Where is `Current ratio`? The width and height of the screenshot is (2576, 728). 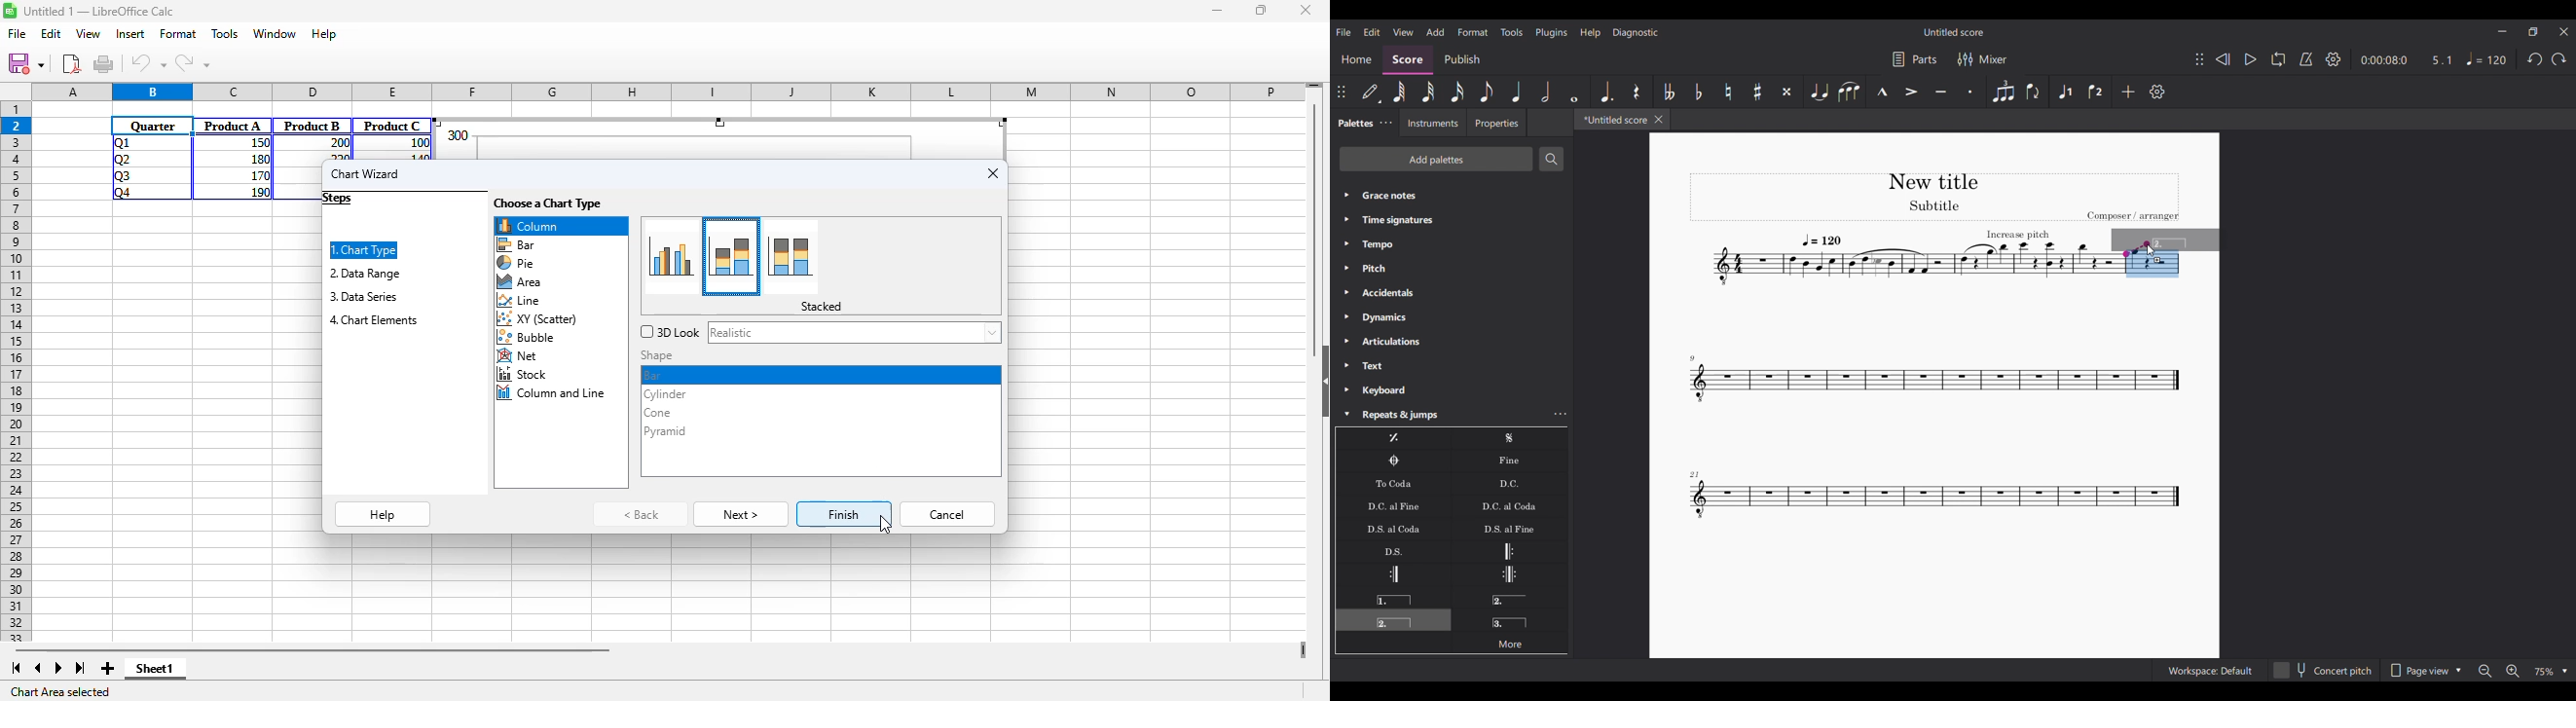
Current ratio is located at coordinates (2441, 60).